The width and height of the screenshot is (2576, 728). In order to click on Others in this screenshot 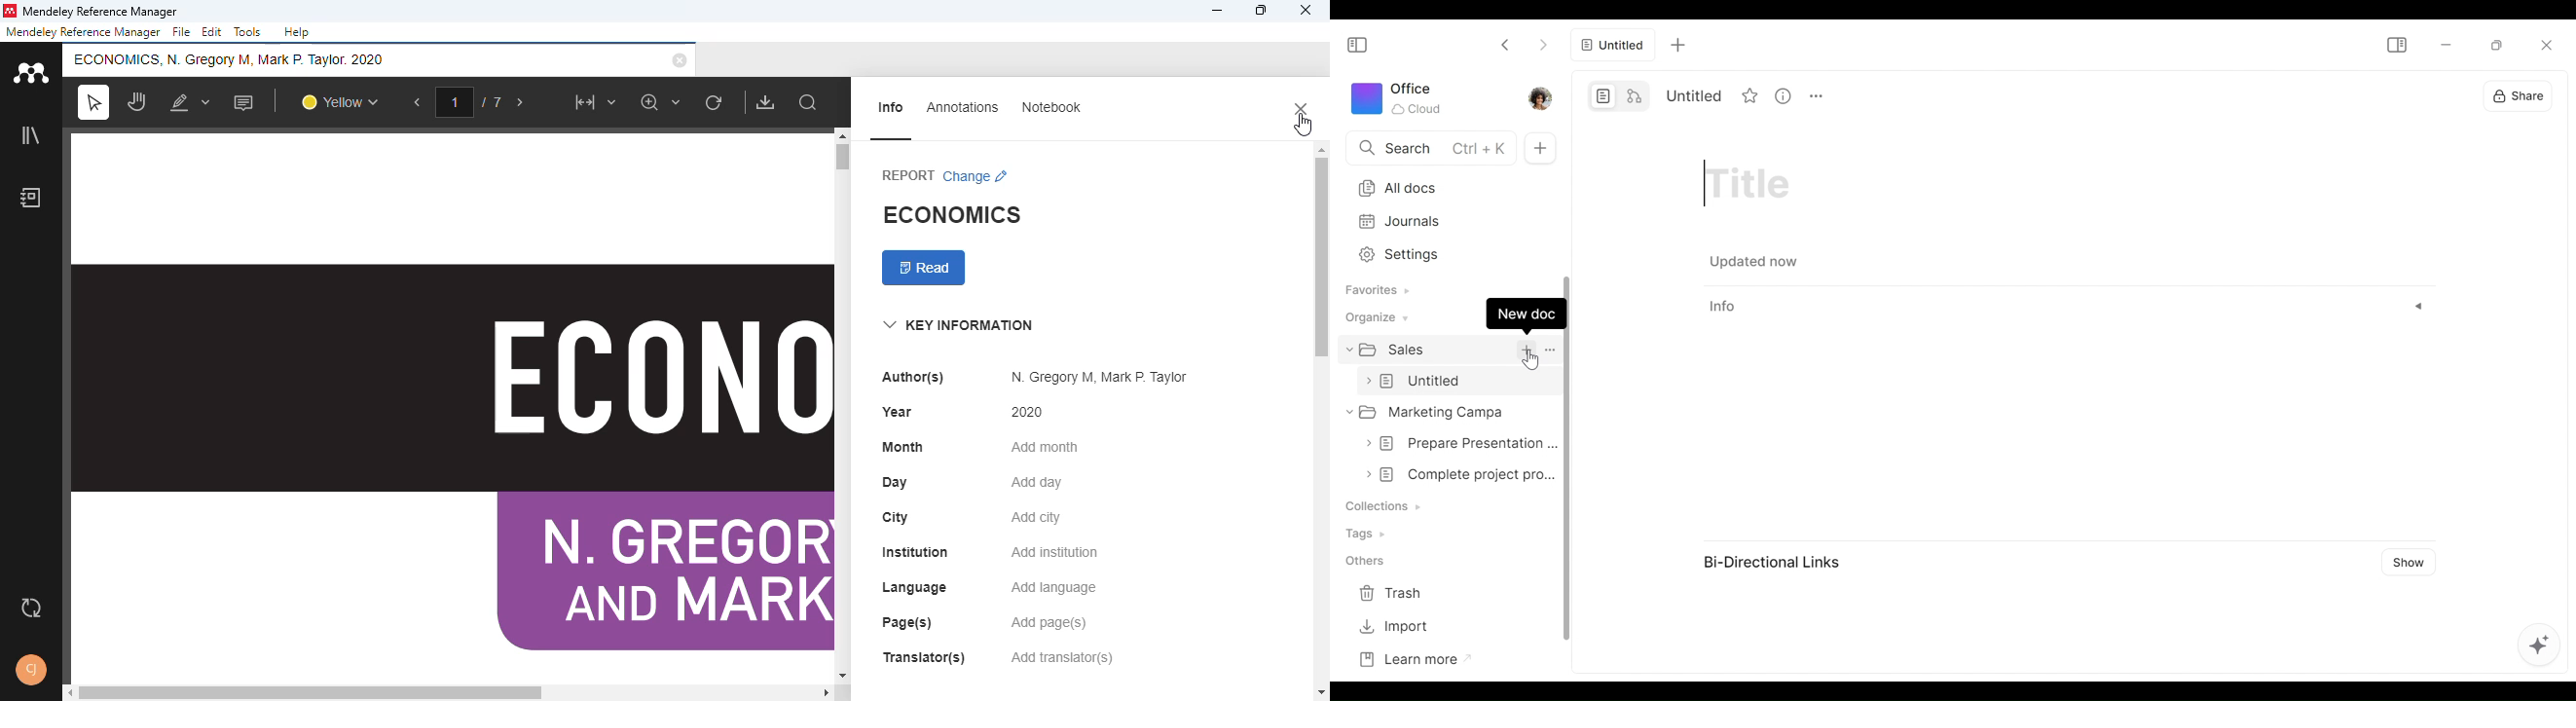, I will do `click(1369, 561)`.